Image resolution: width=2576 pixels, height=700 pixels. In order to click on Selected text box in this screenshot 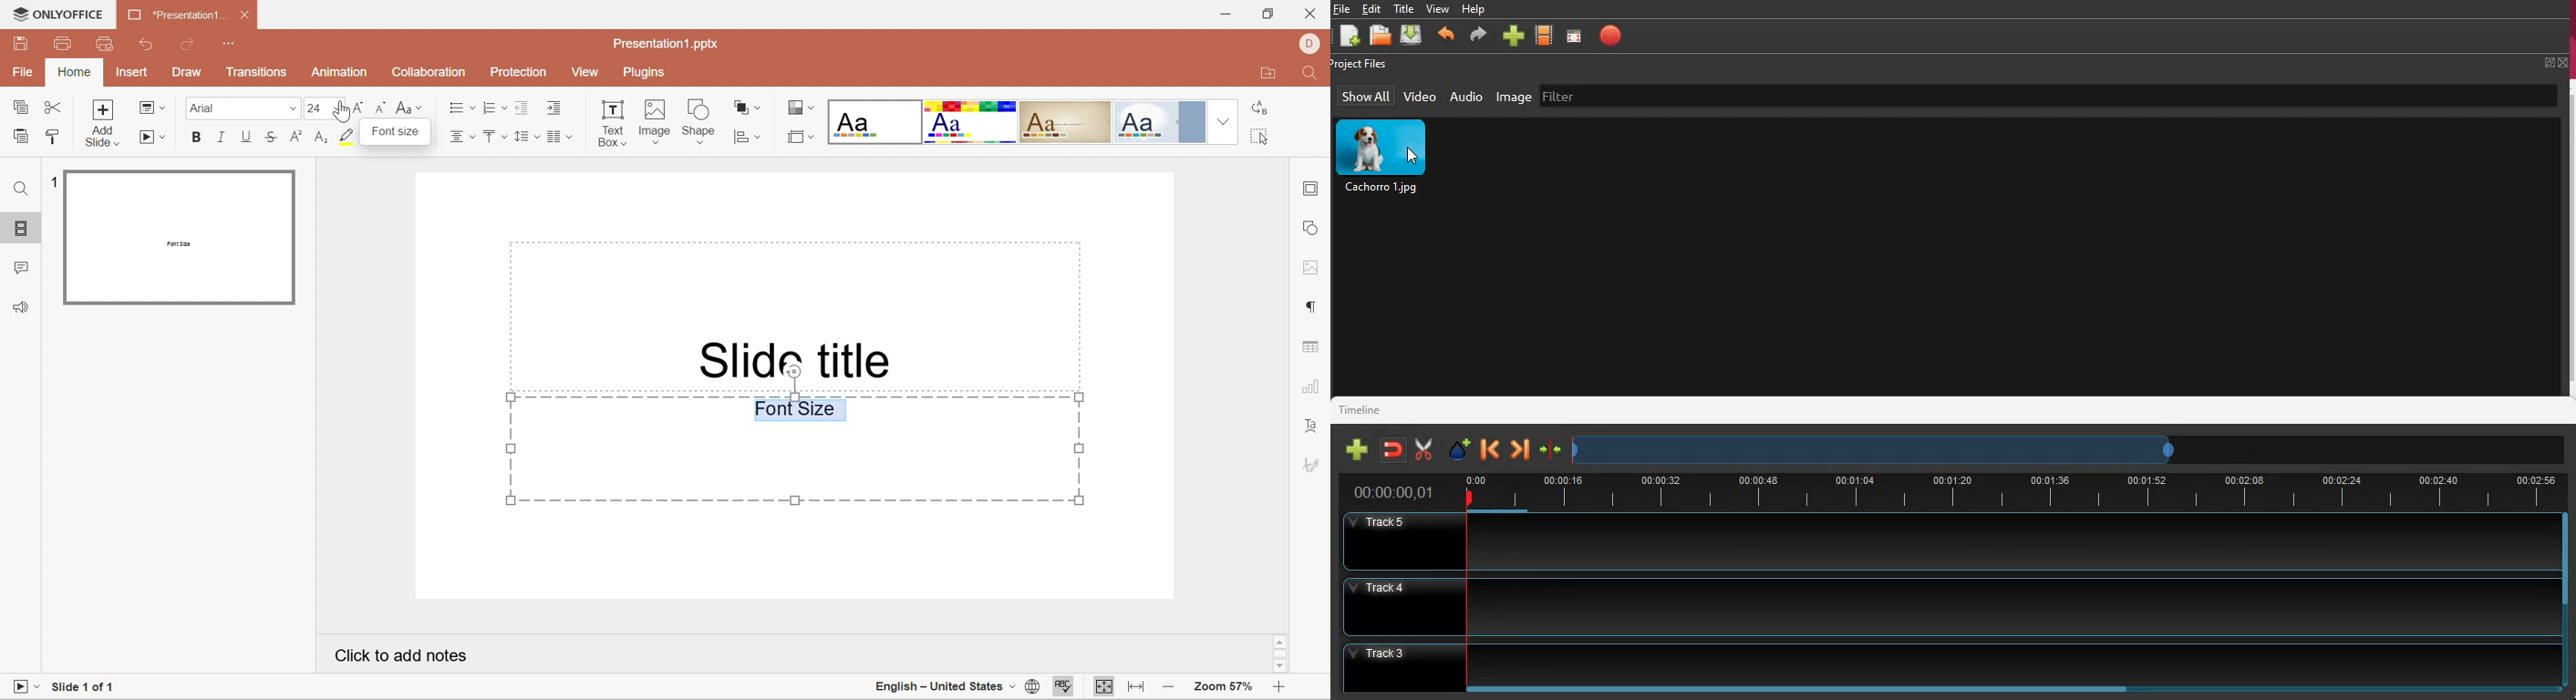, I will do `click(795, 450)`.